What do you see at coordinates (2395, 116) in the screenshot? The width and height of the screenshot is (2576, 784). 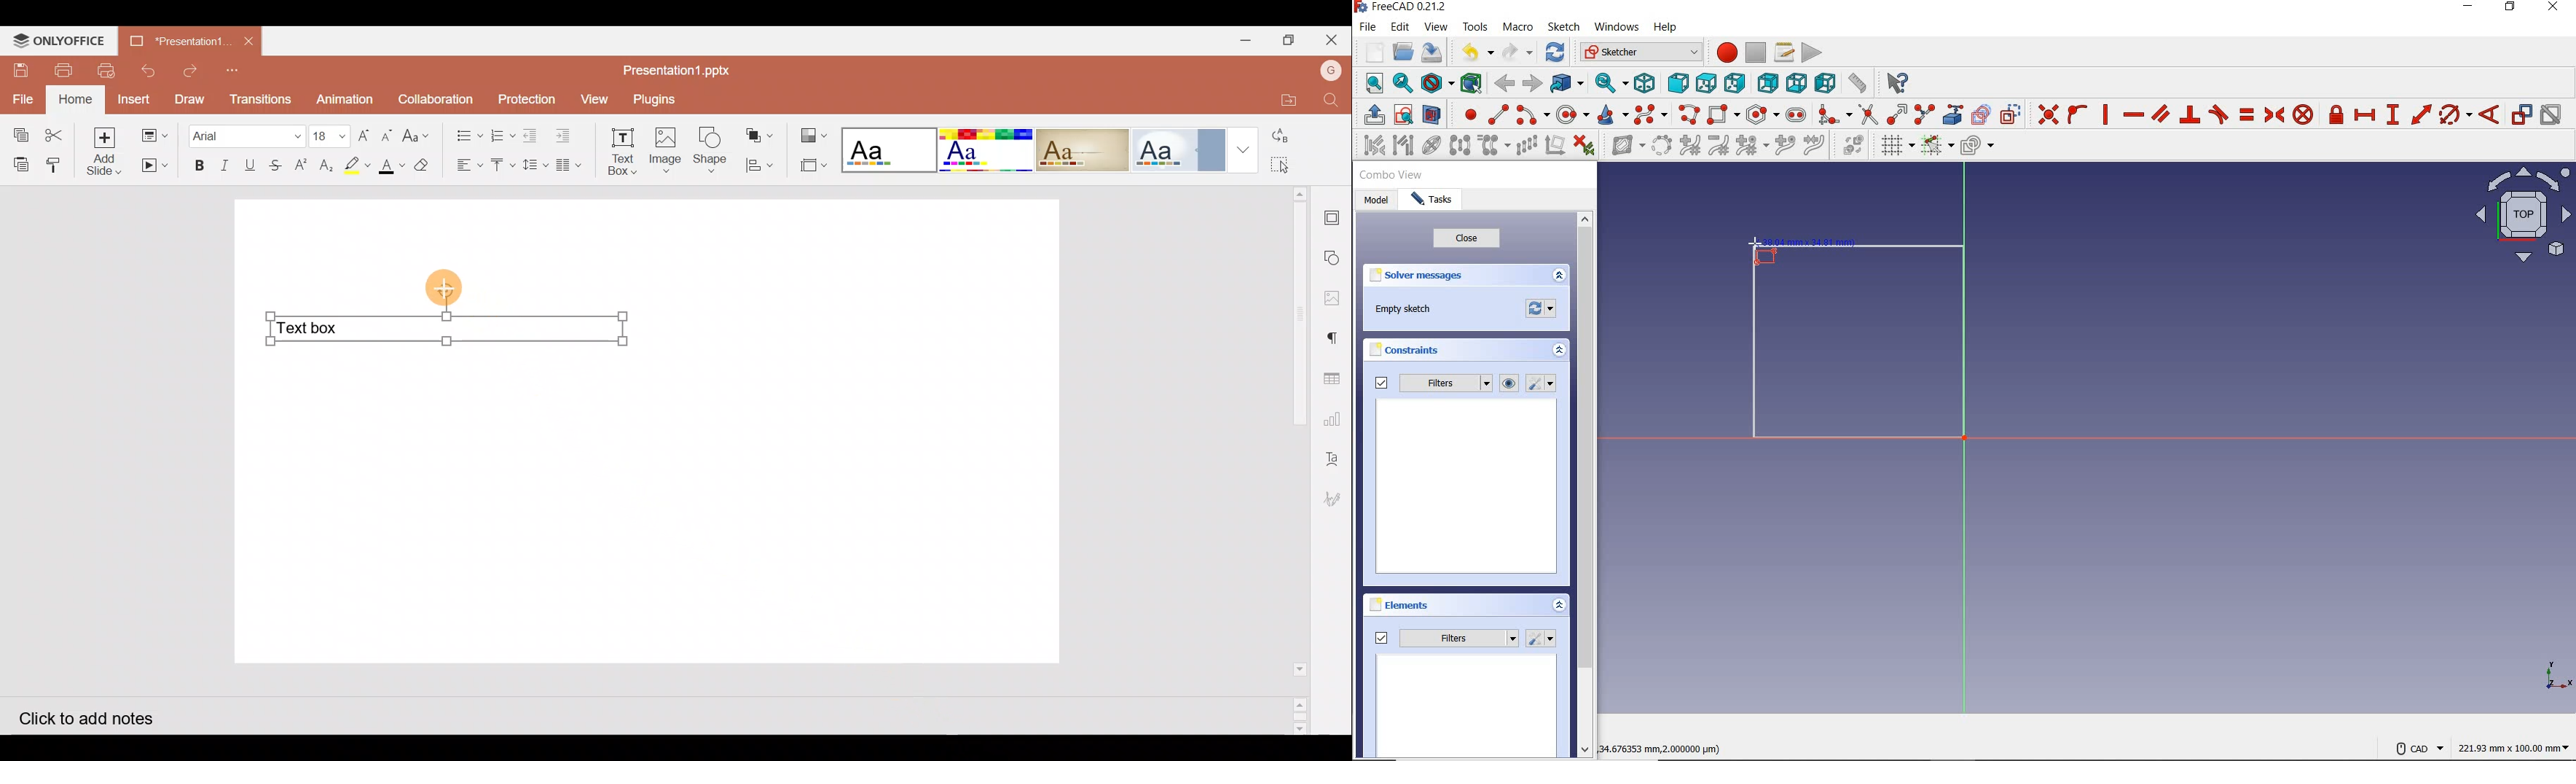 I see `constrain vertical distance` at bounding box center [2395, 116].